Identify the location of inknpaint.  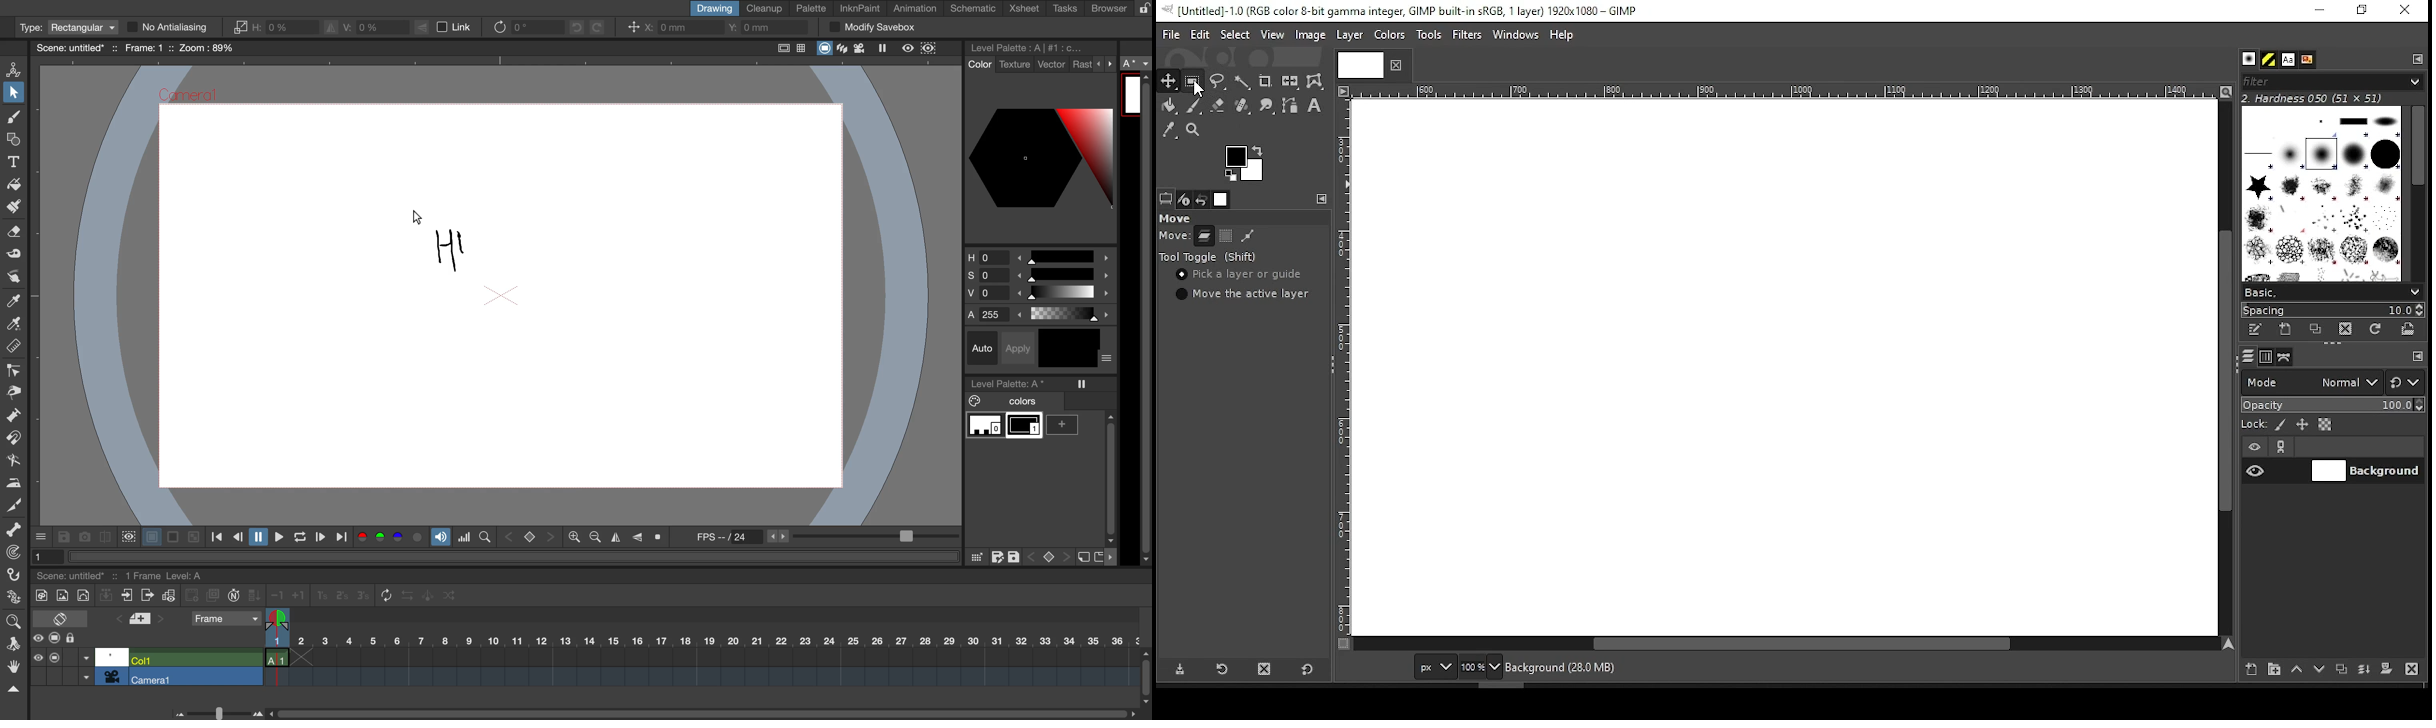
(860, 7).